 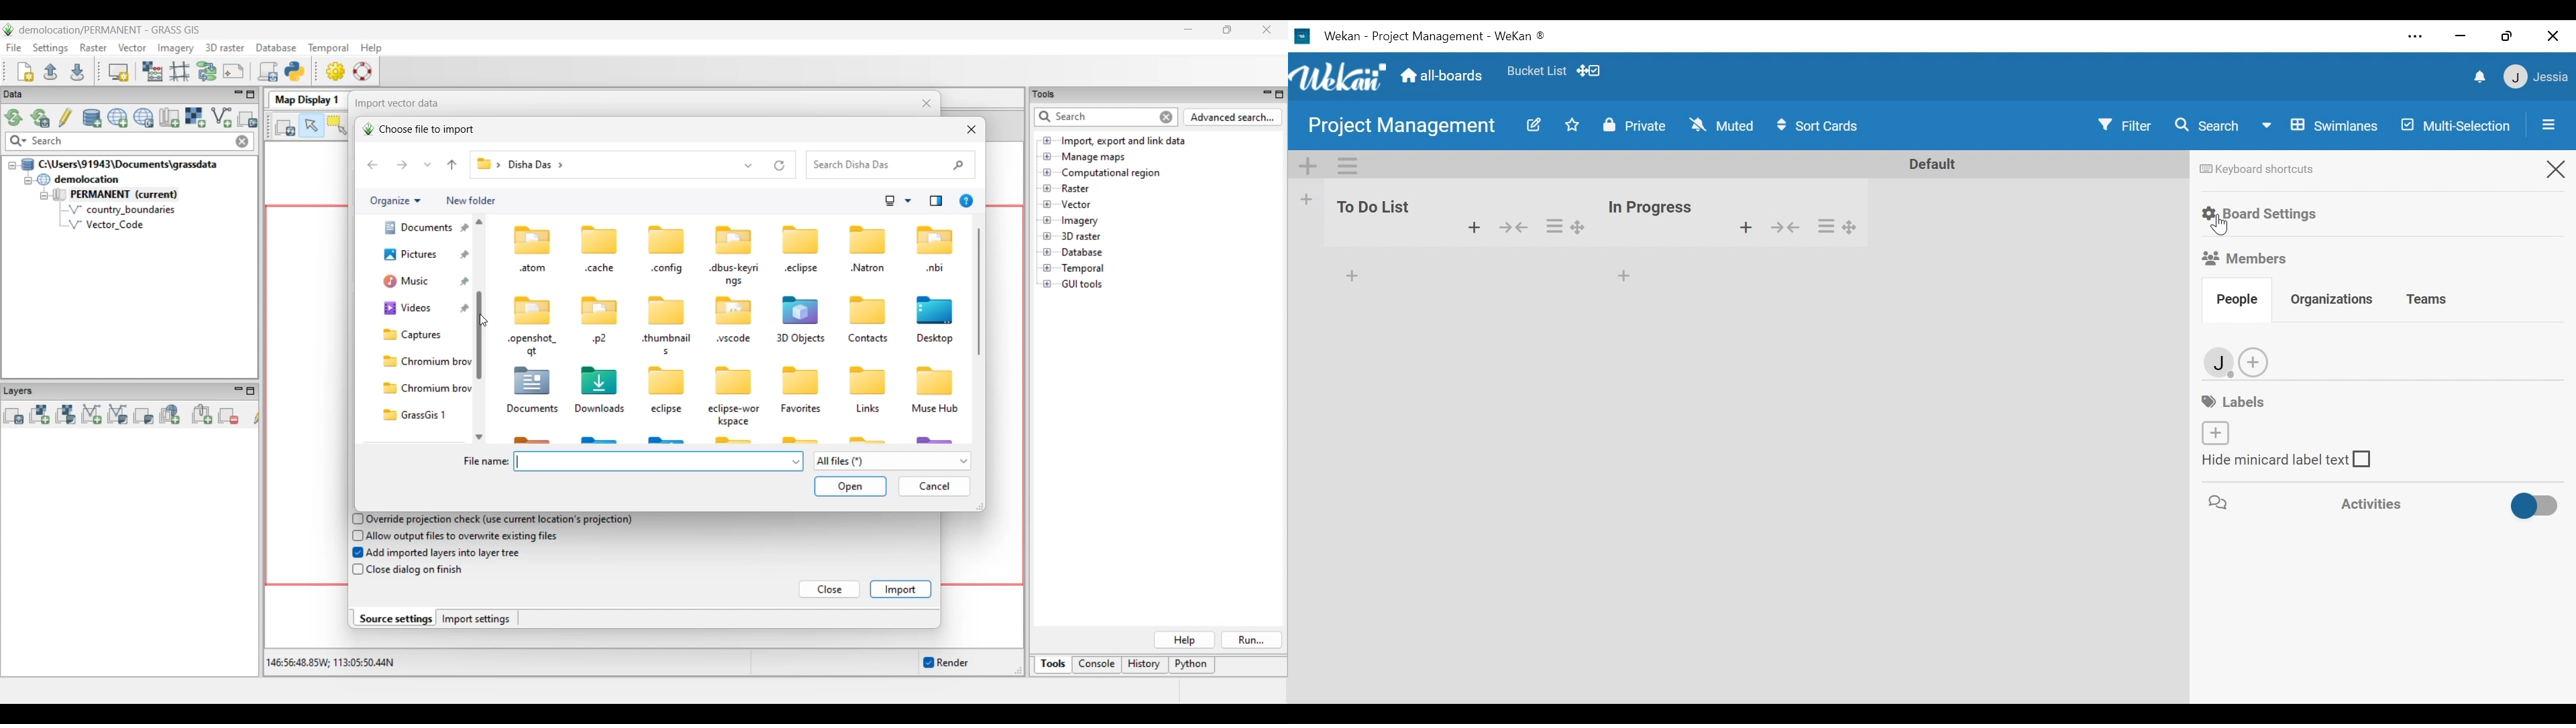 I want to click on add, so click(x=1623, y=280).